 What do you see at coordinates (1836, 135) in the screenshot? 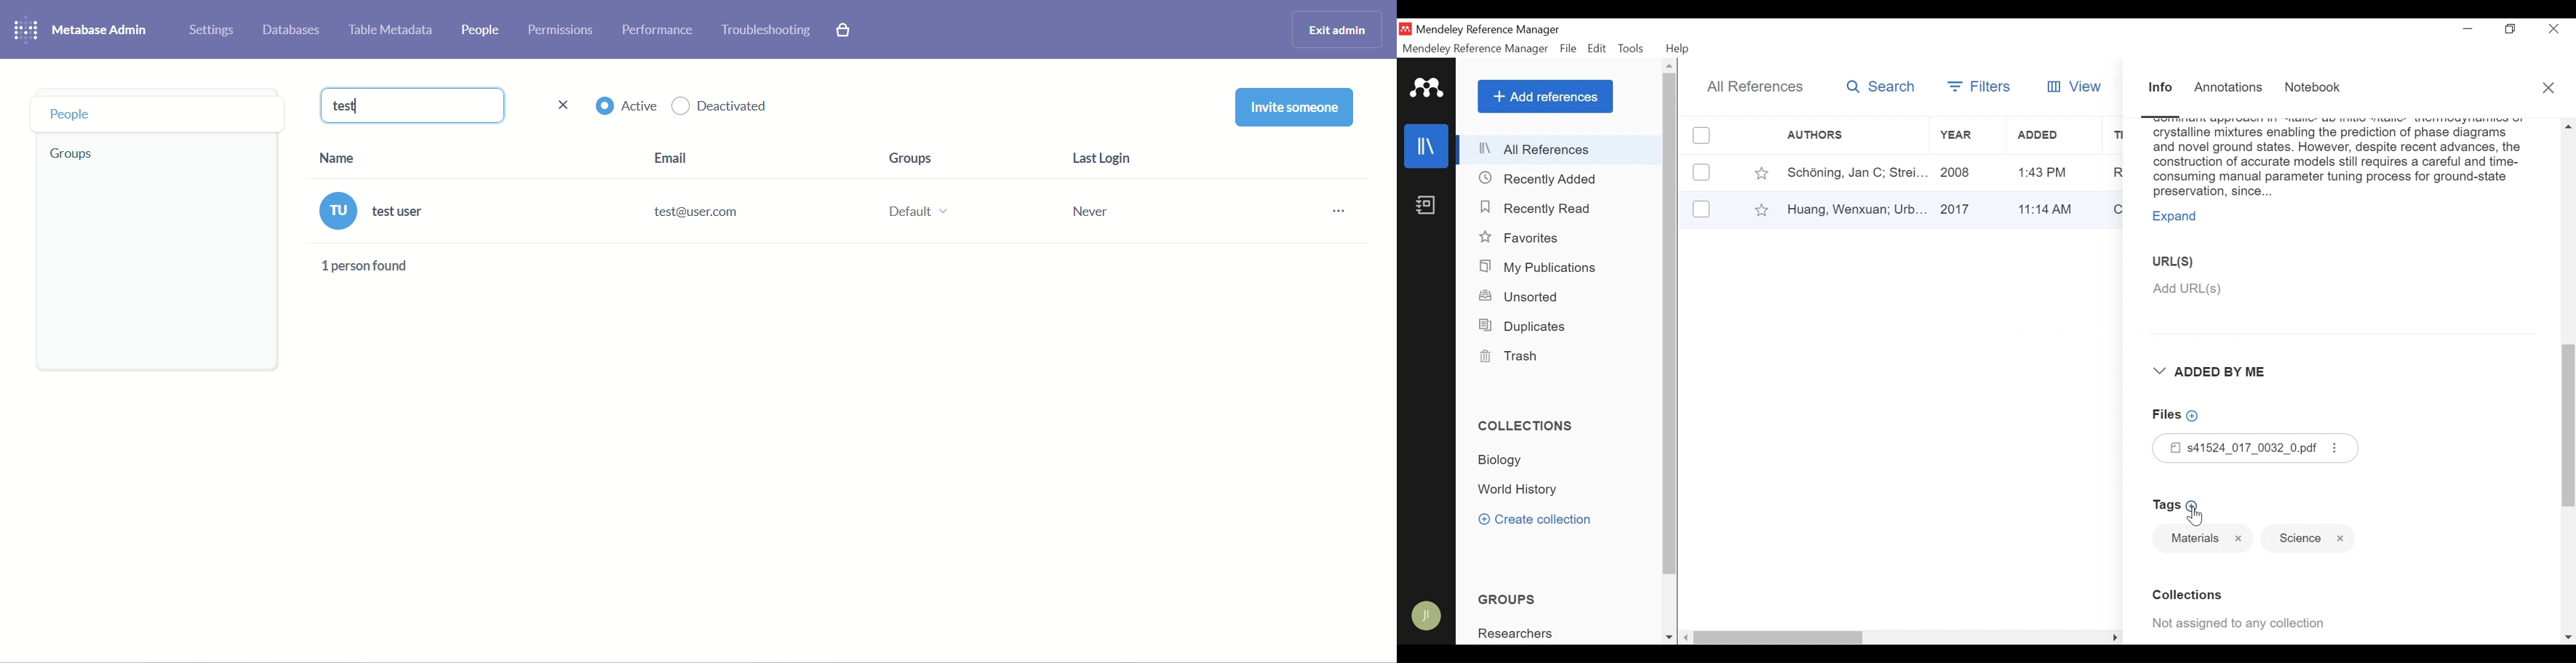
I see `Author` at bounding box center [1836, 135].